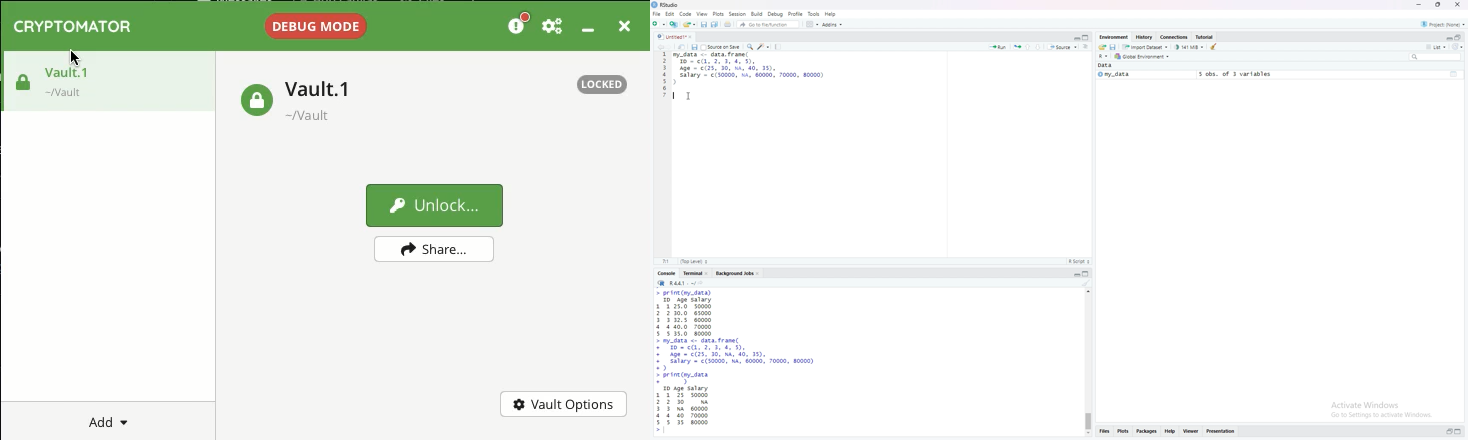 This screenshot has height=448, width=1484. I want to click on connections, so click(1175, 38).